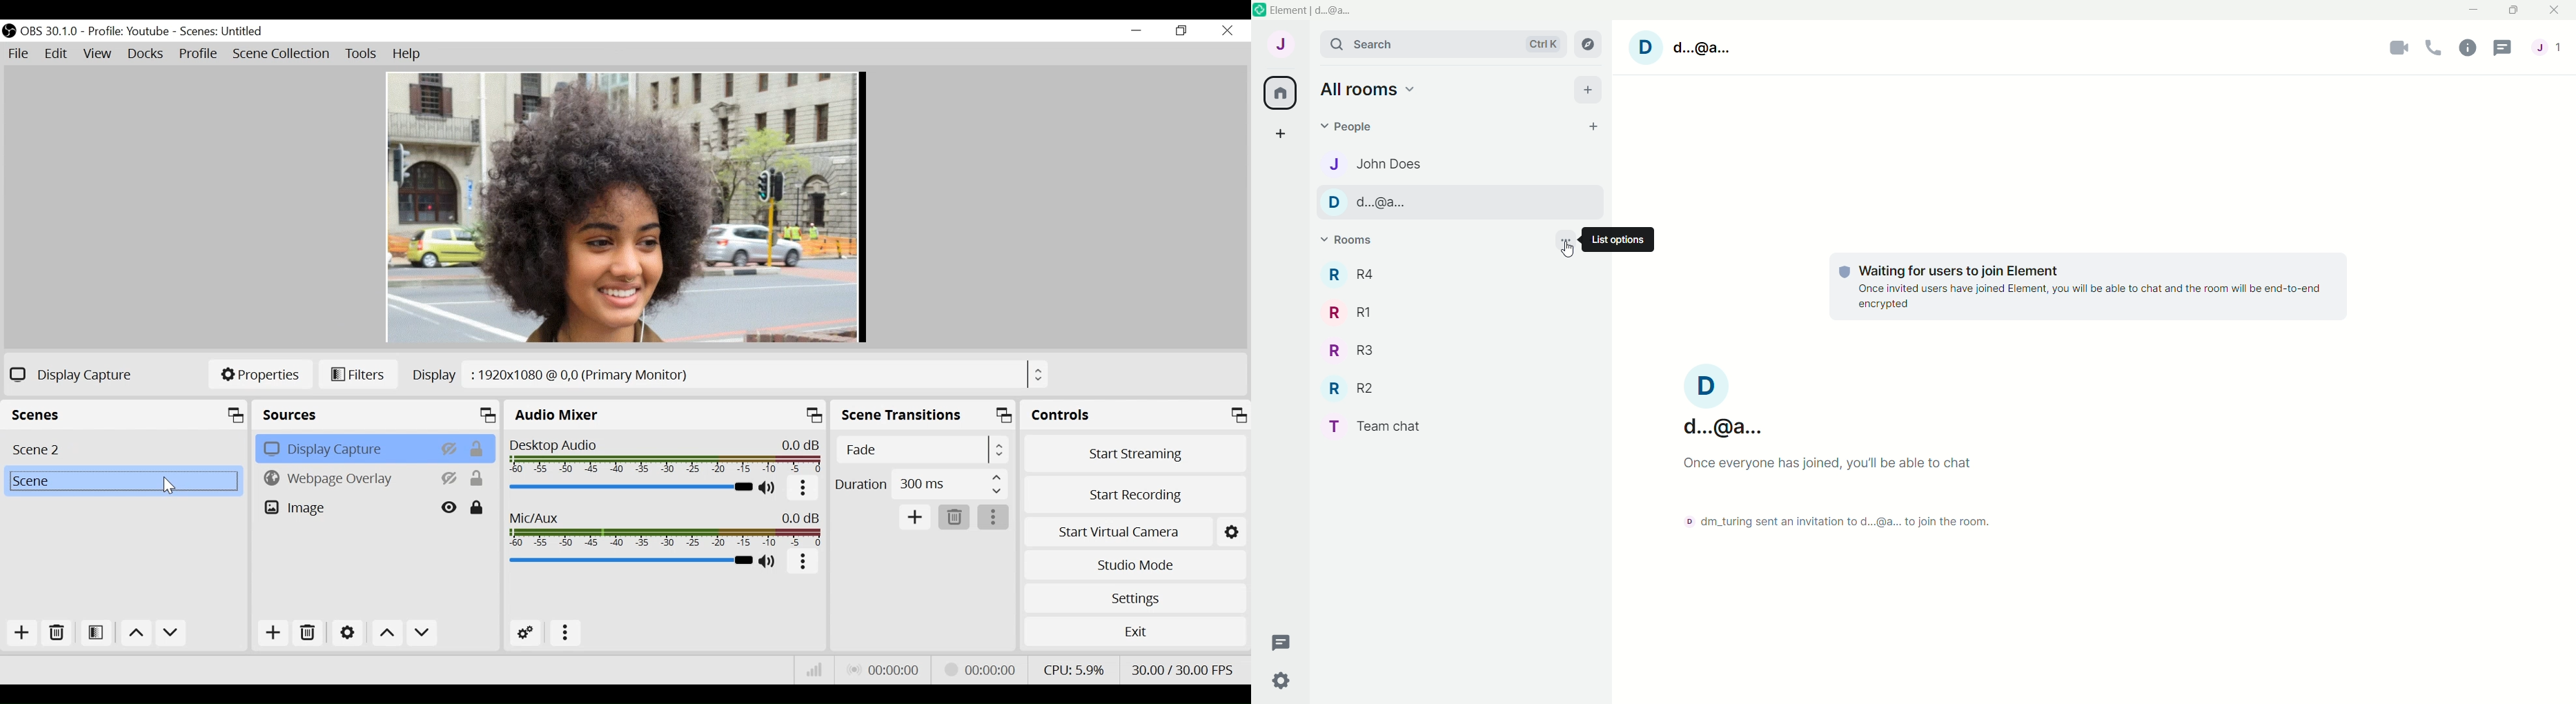  Describe the element at coordinates (1135, 454) in the screenshot. I see `Start Streaming` at that location.